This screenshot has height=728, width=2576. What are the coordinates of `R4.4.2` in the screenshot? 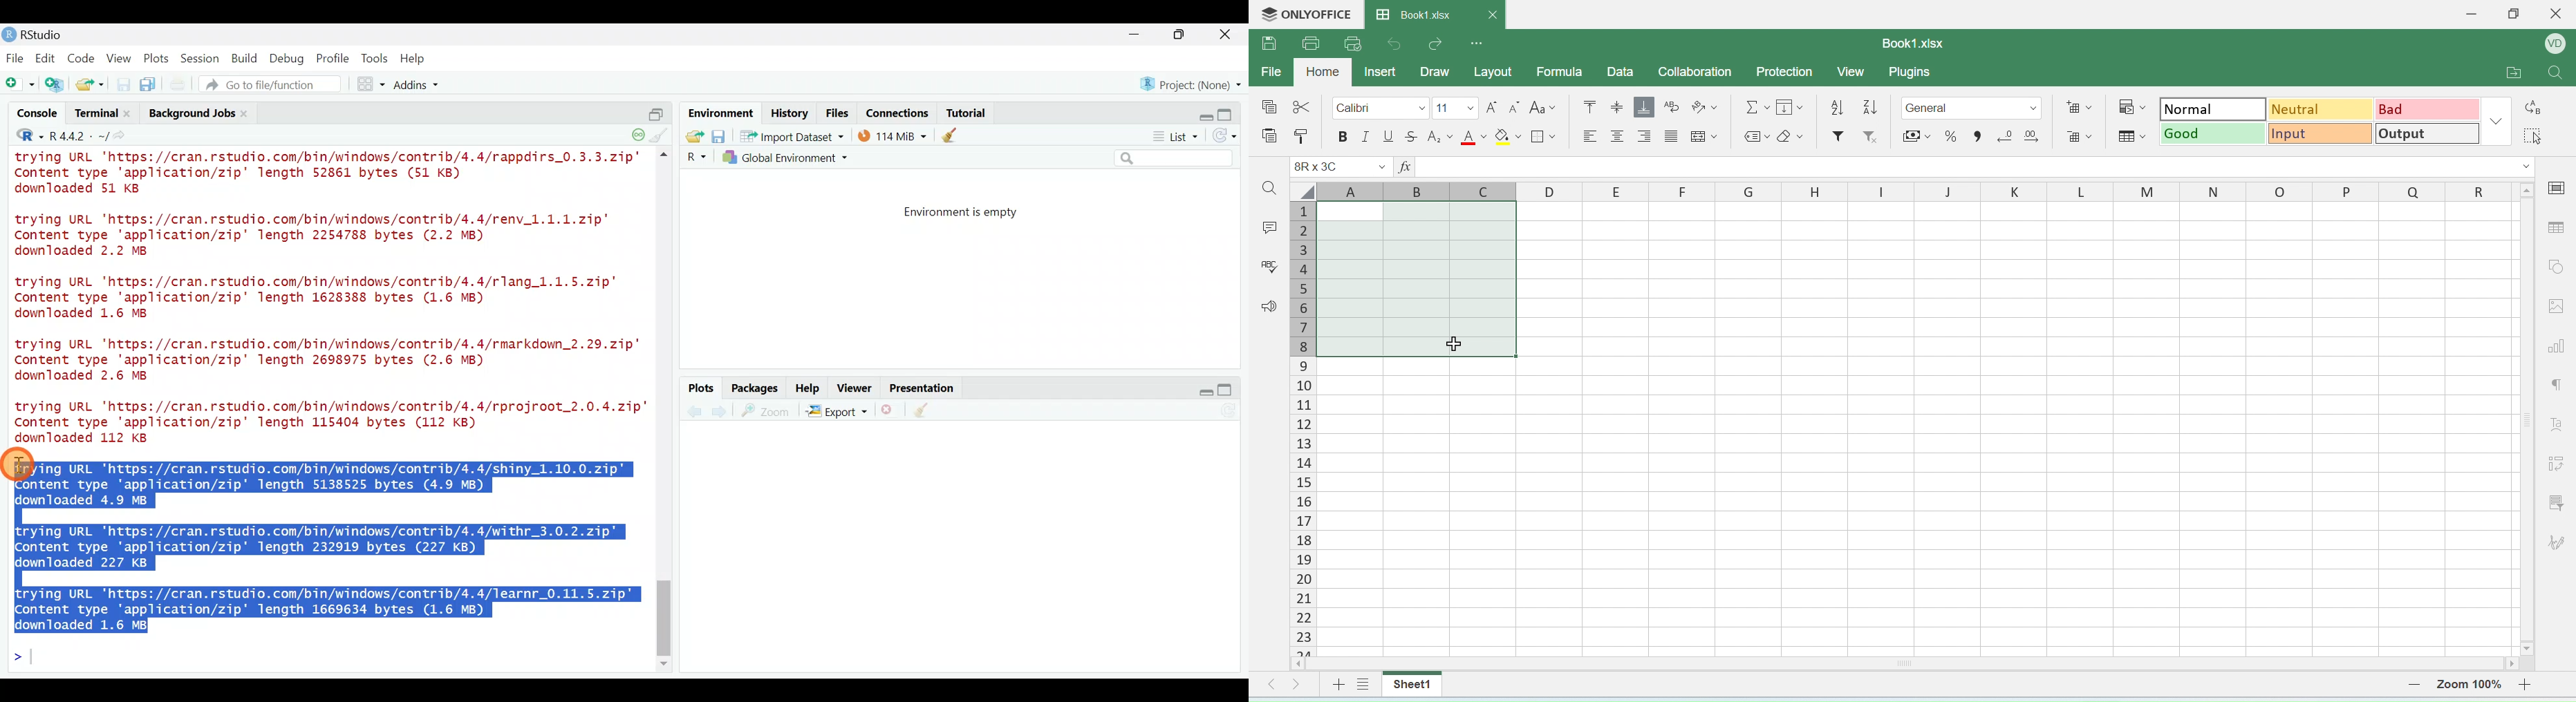 It's located at (78, 136).